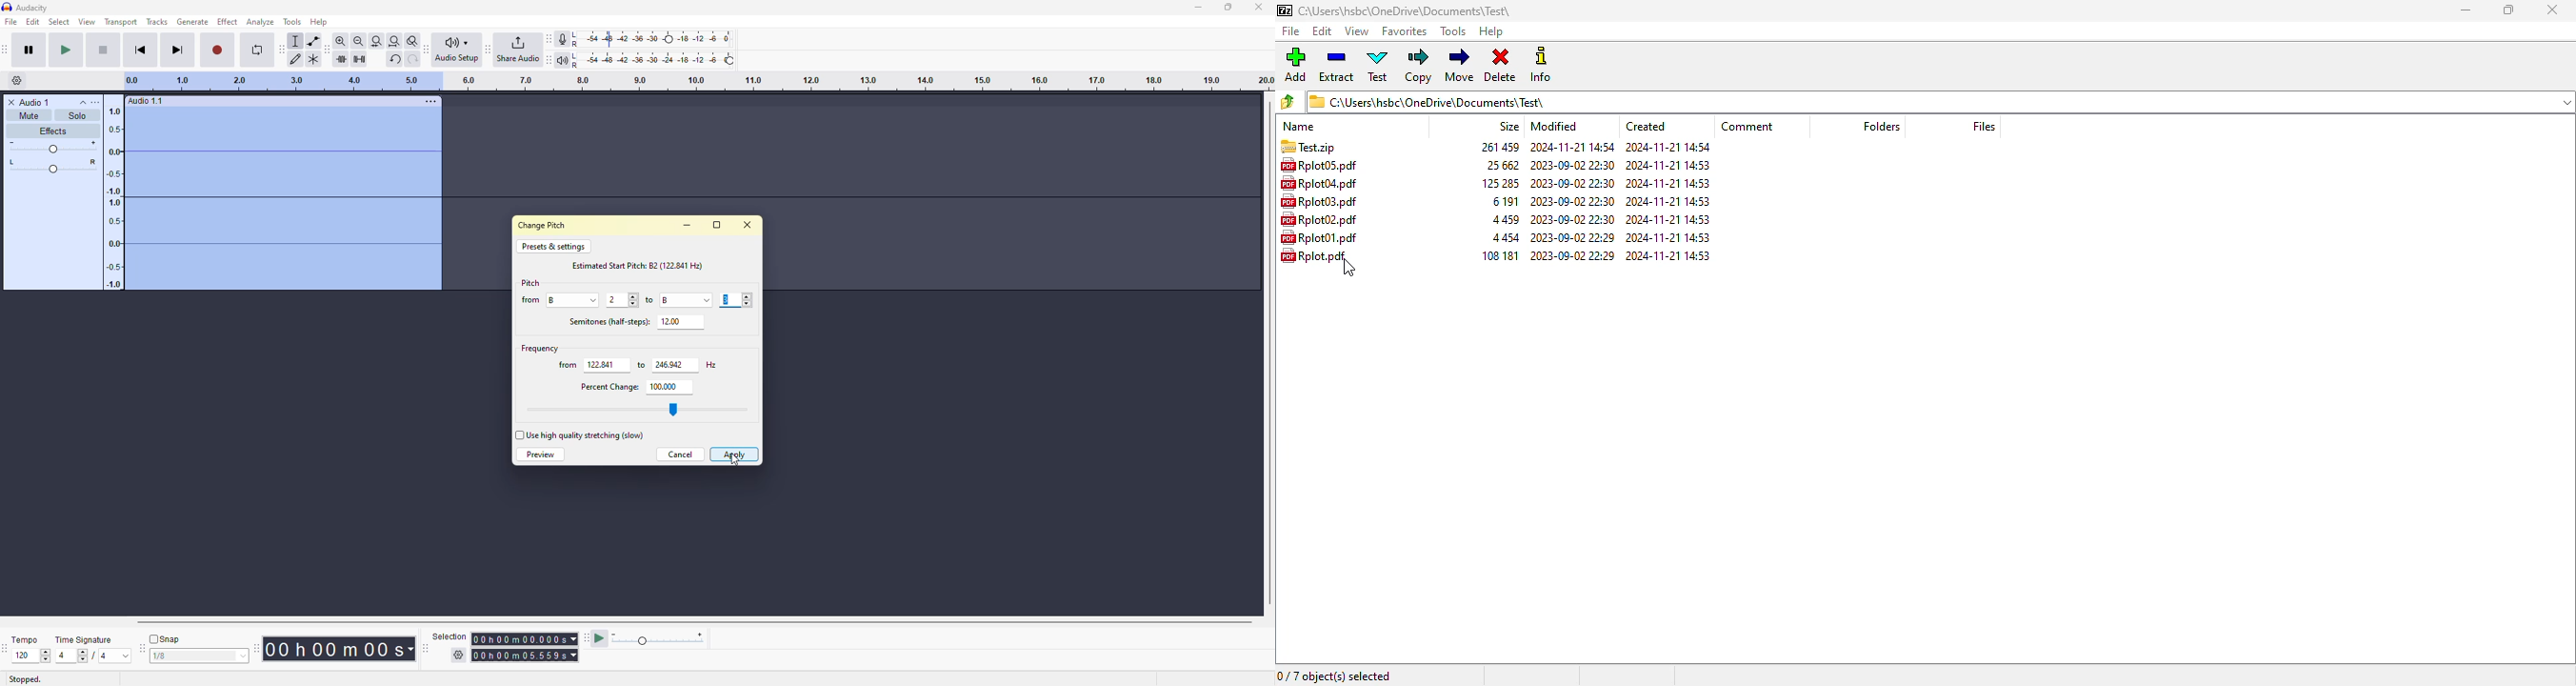  Describe the element at coordinates (85, 656) in the screenshot. I see `select` at that location.